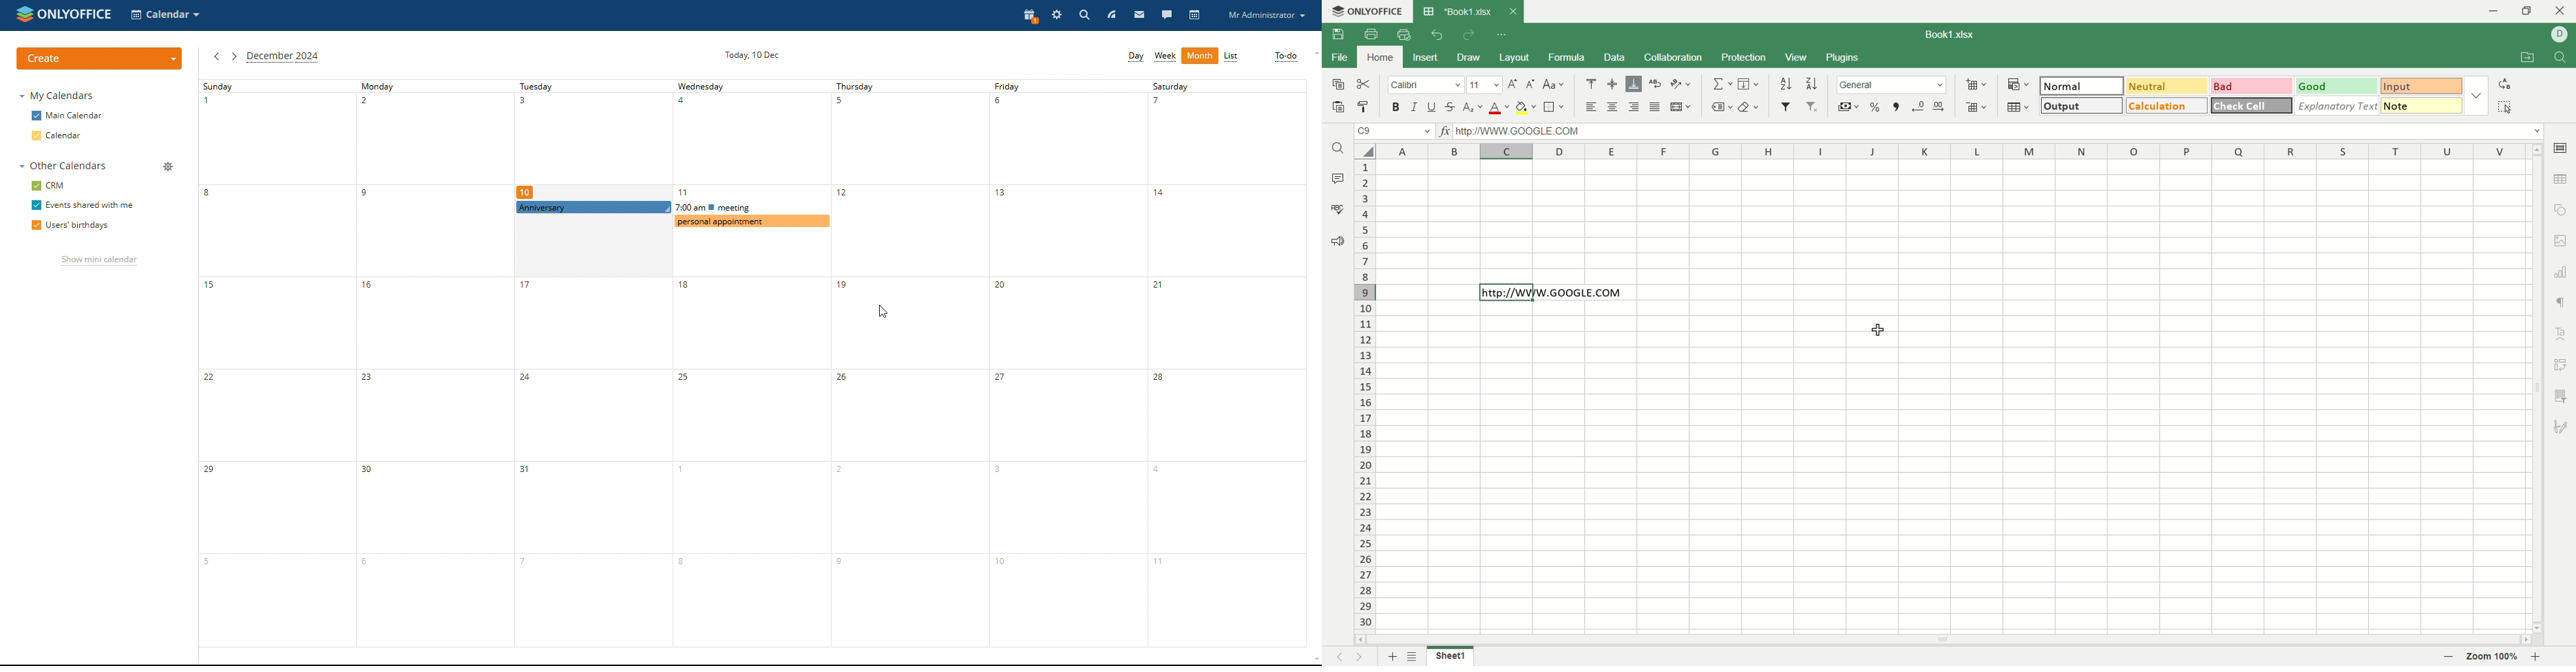 The width and height of the screenshot is (2576, 672). Describe the element at coordinates (2562, 428) in the screenshot. I see `signature settings` at that location.